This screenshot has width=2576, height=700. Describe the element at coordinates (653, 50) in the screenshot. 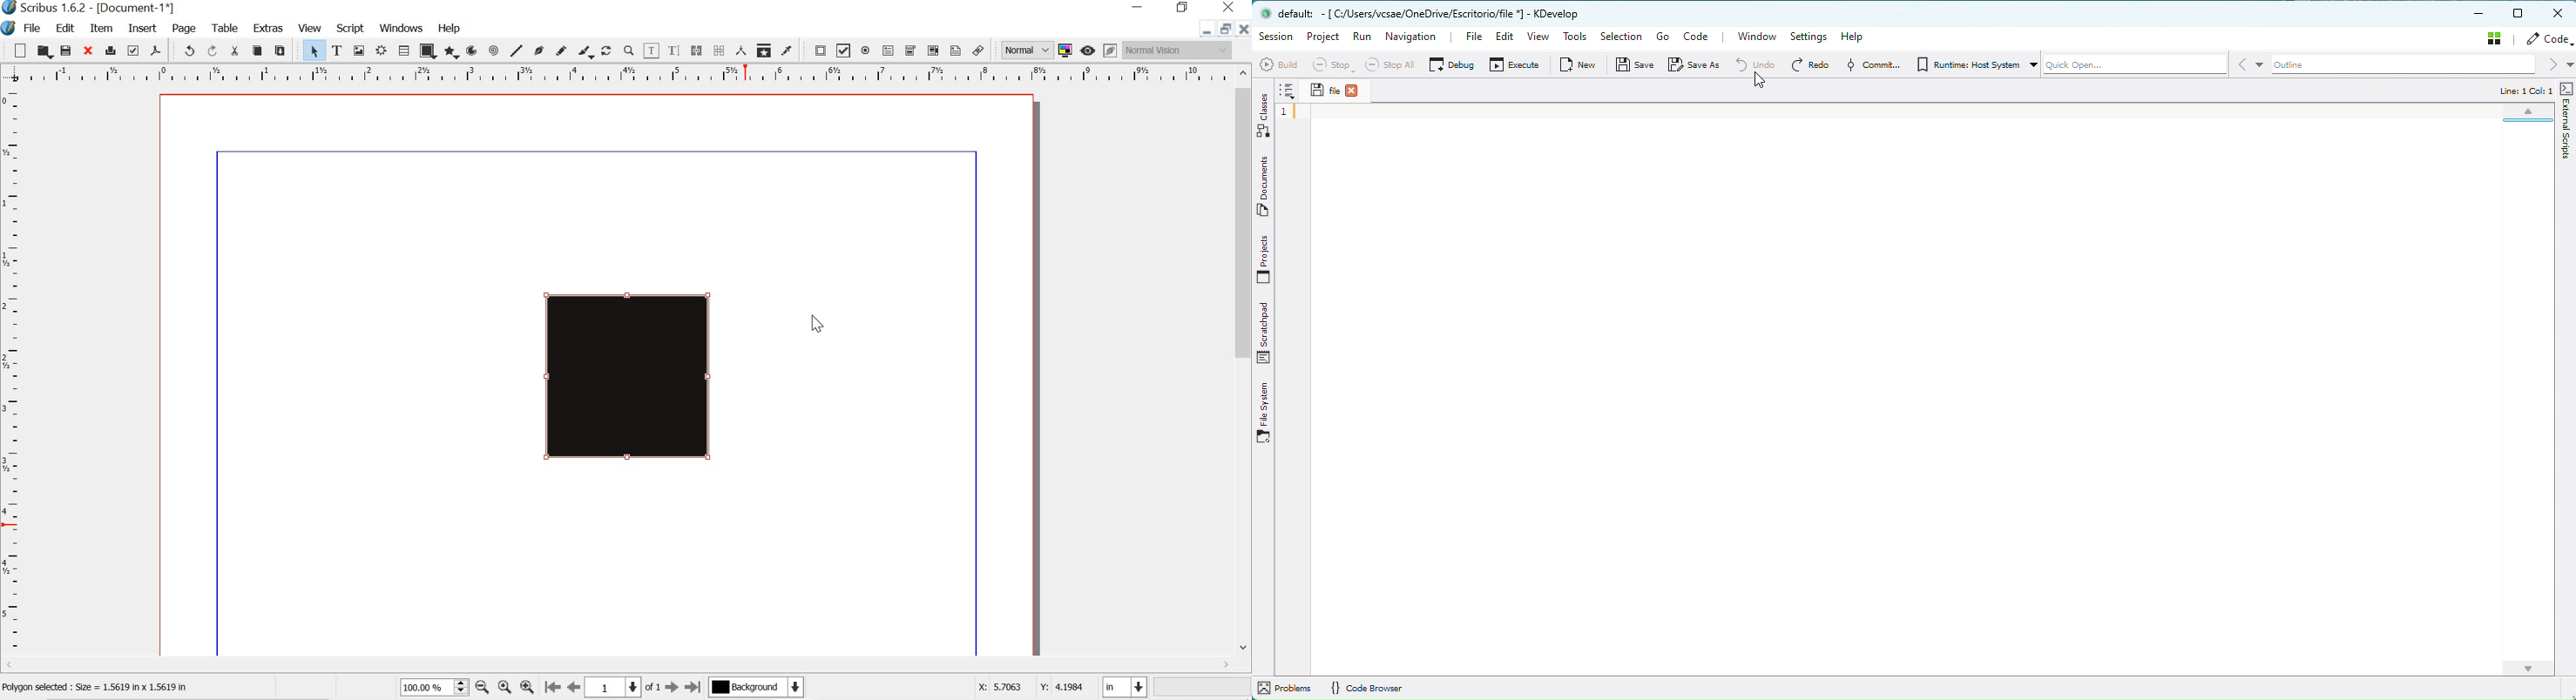

I see `edit content of frames` at that location.